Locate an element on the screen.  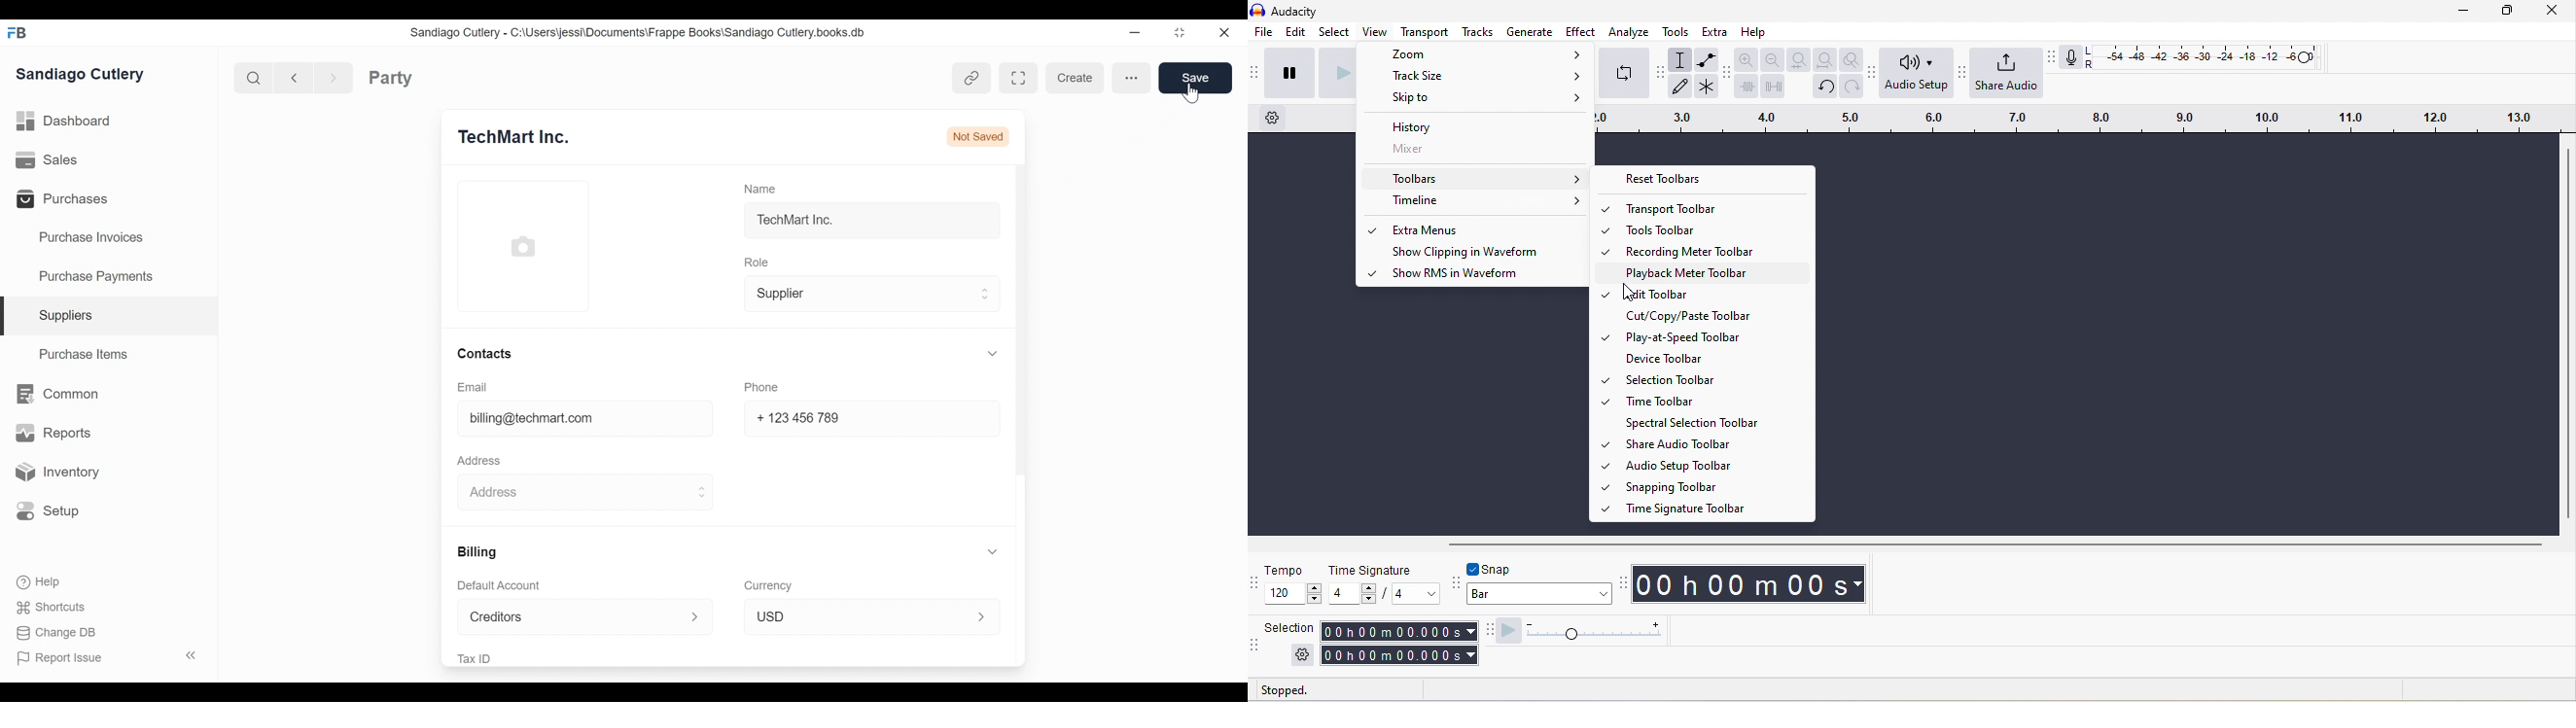
Address is located at coordinates (584, 491).